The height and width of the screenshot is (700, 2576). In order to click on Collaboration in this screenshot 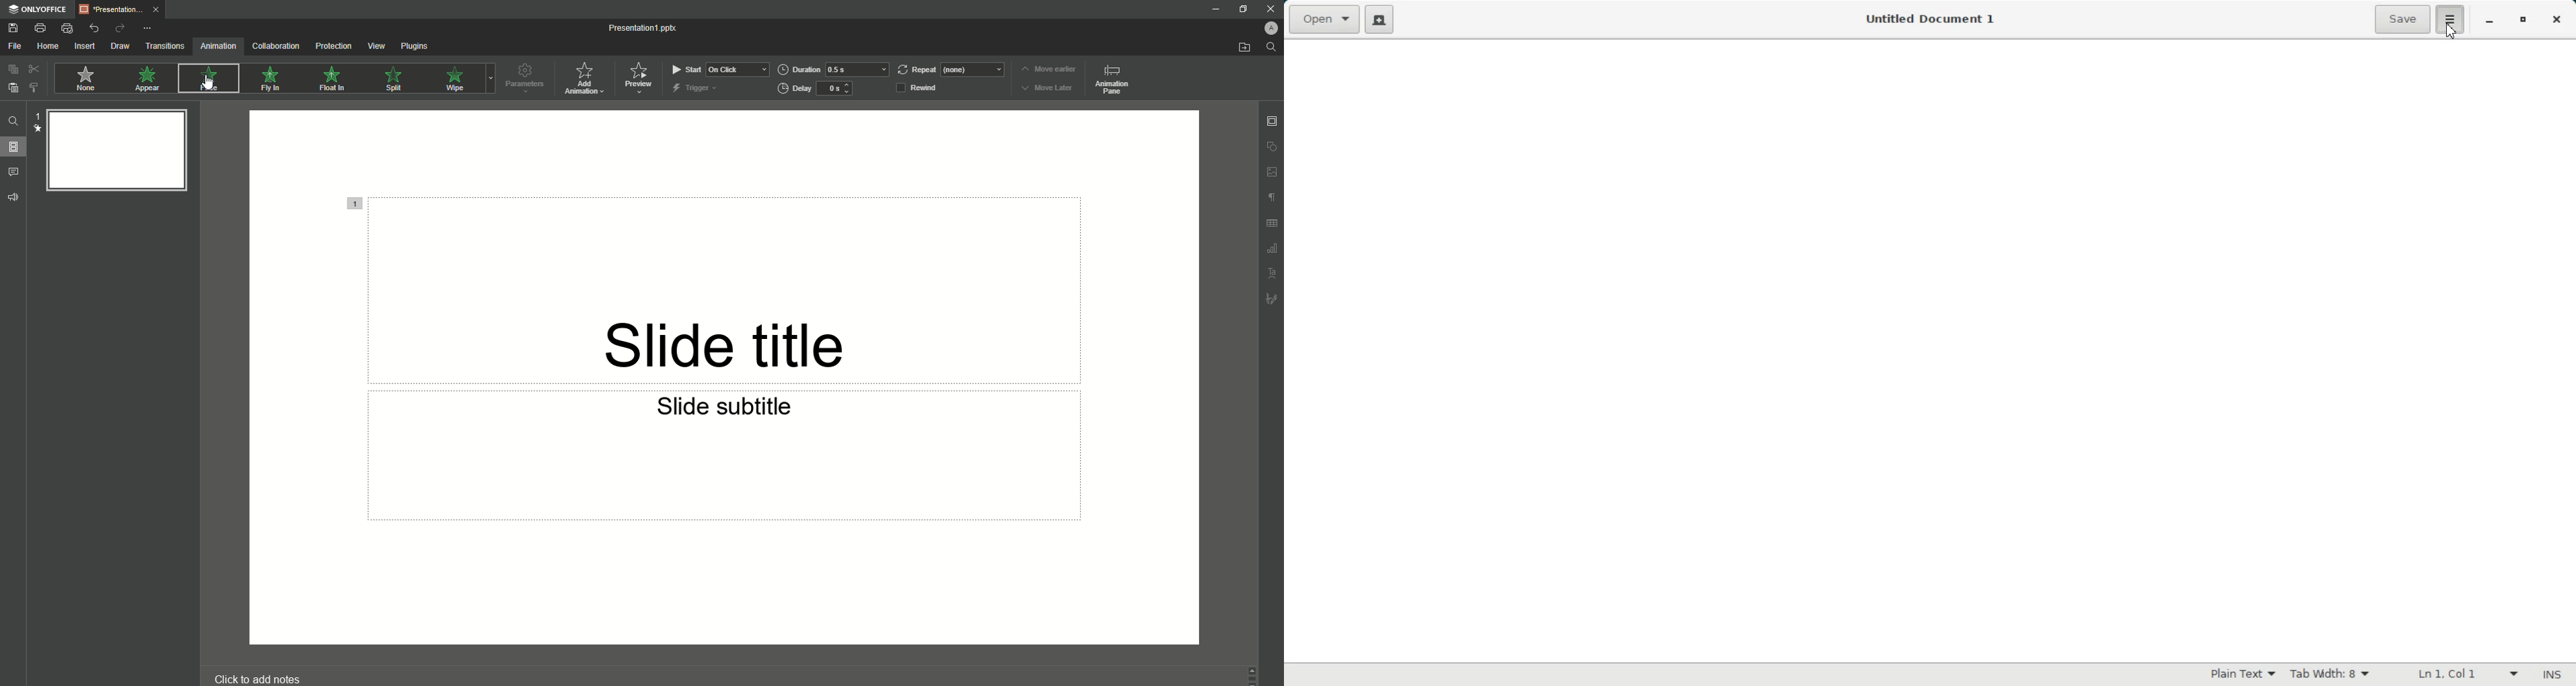, I will do `click(274, 47)`.